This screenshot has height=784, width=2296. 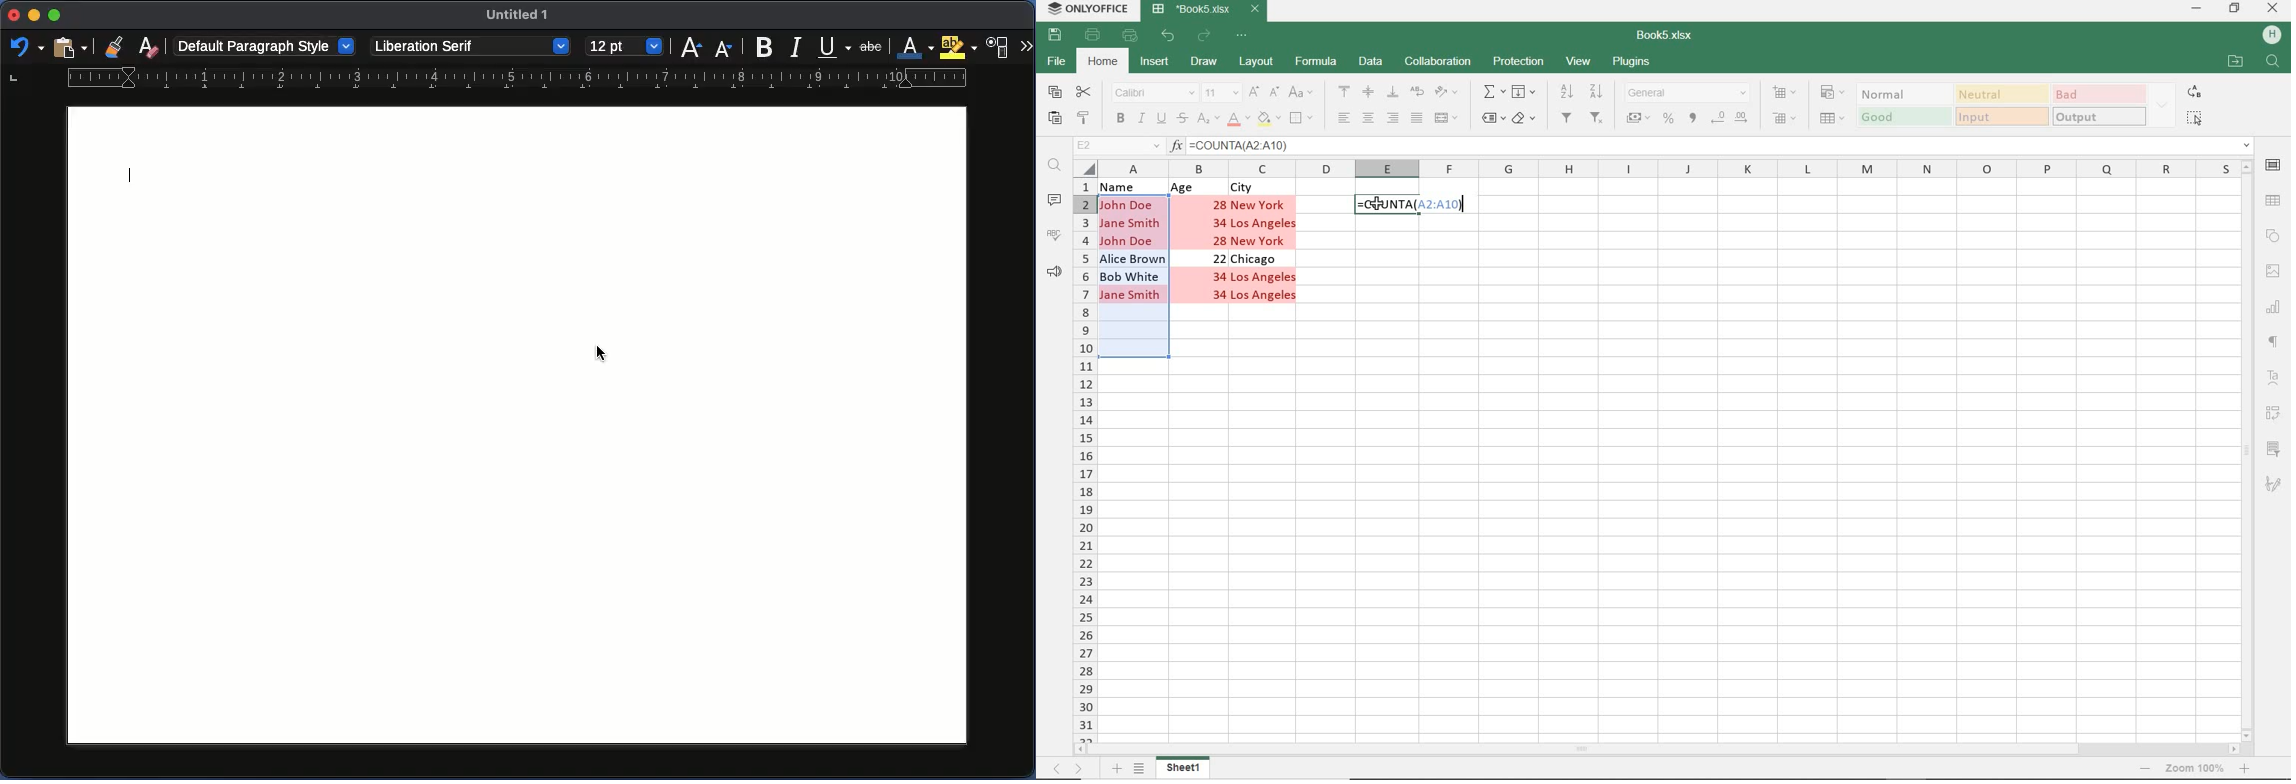 What do you see at coordinates (1451, 93) in the screenshot?
I see `ORIENTATION` at bounding box center [1451, 93].